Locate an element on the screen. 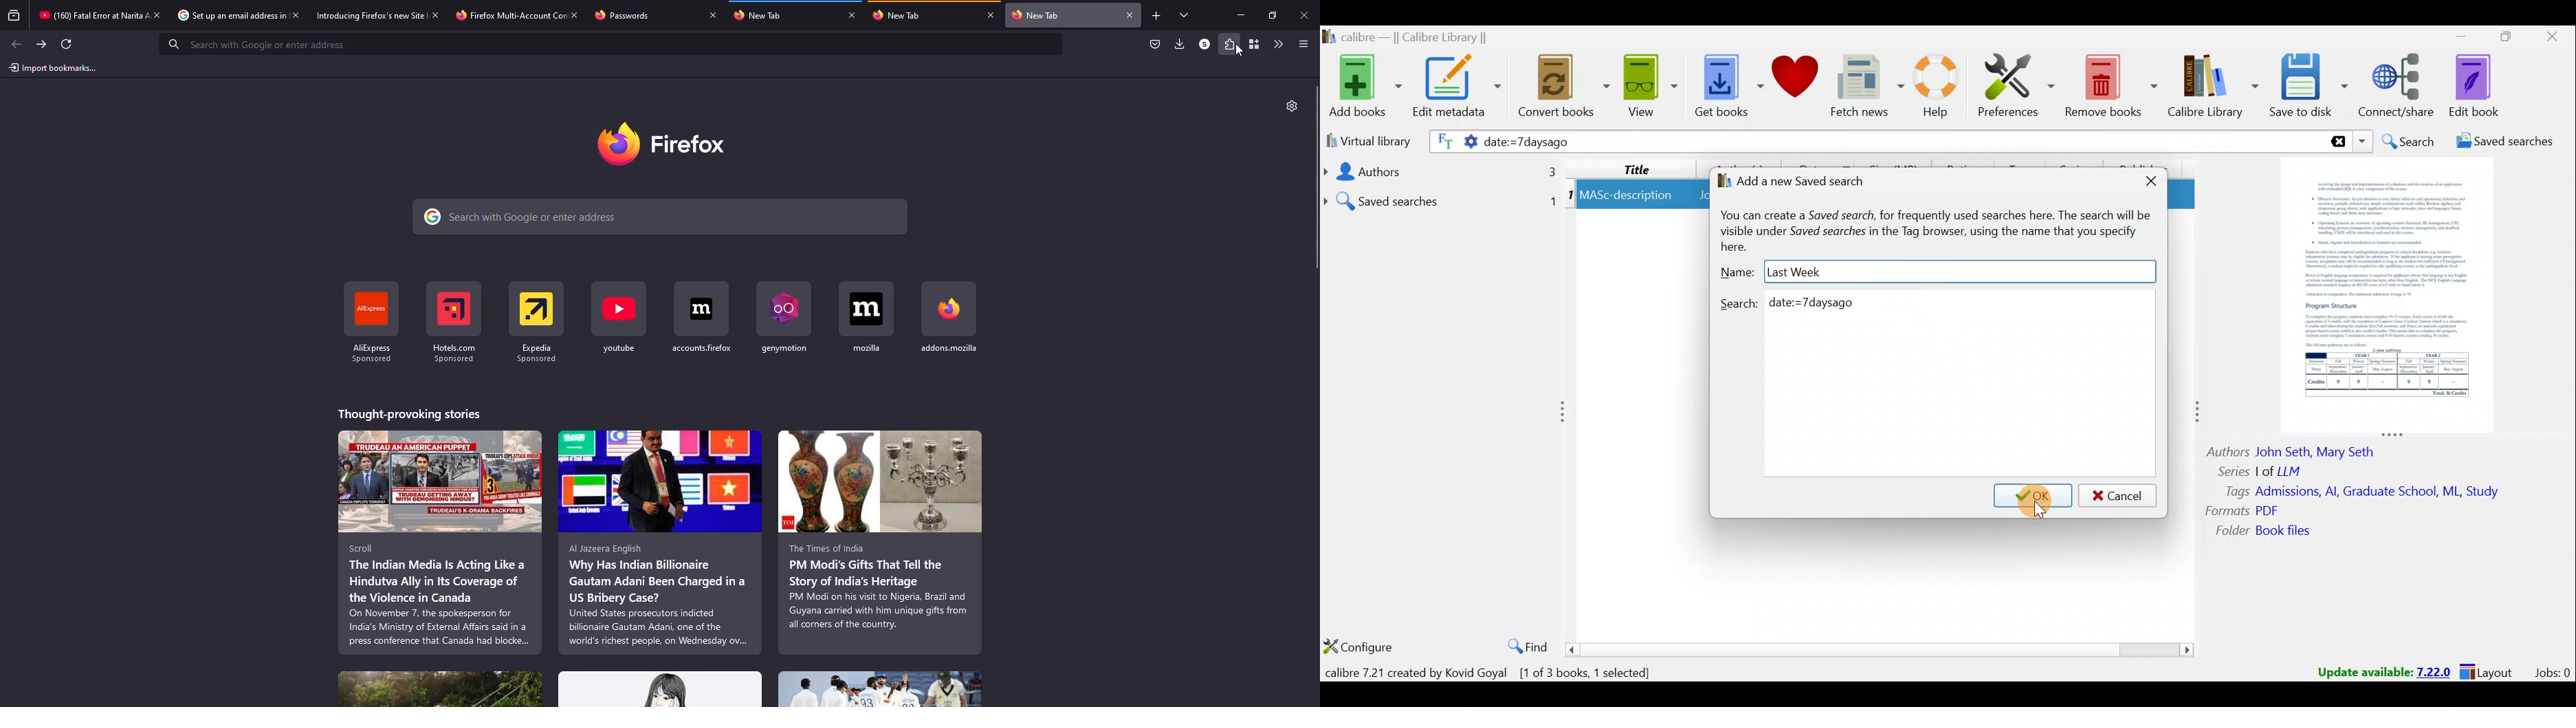 Image resolution: width=2576 pixels, height=728 pixels. tab is located at coordinates (896, 15).